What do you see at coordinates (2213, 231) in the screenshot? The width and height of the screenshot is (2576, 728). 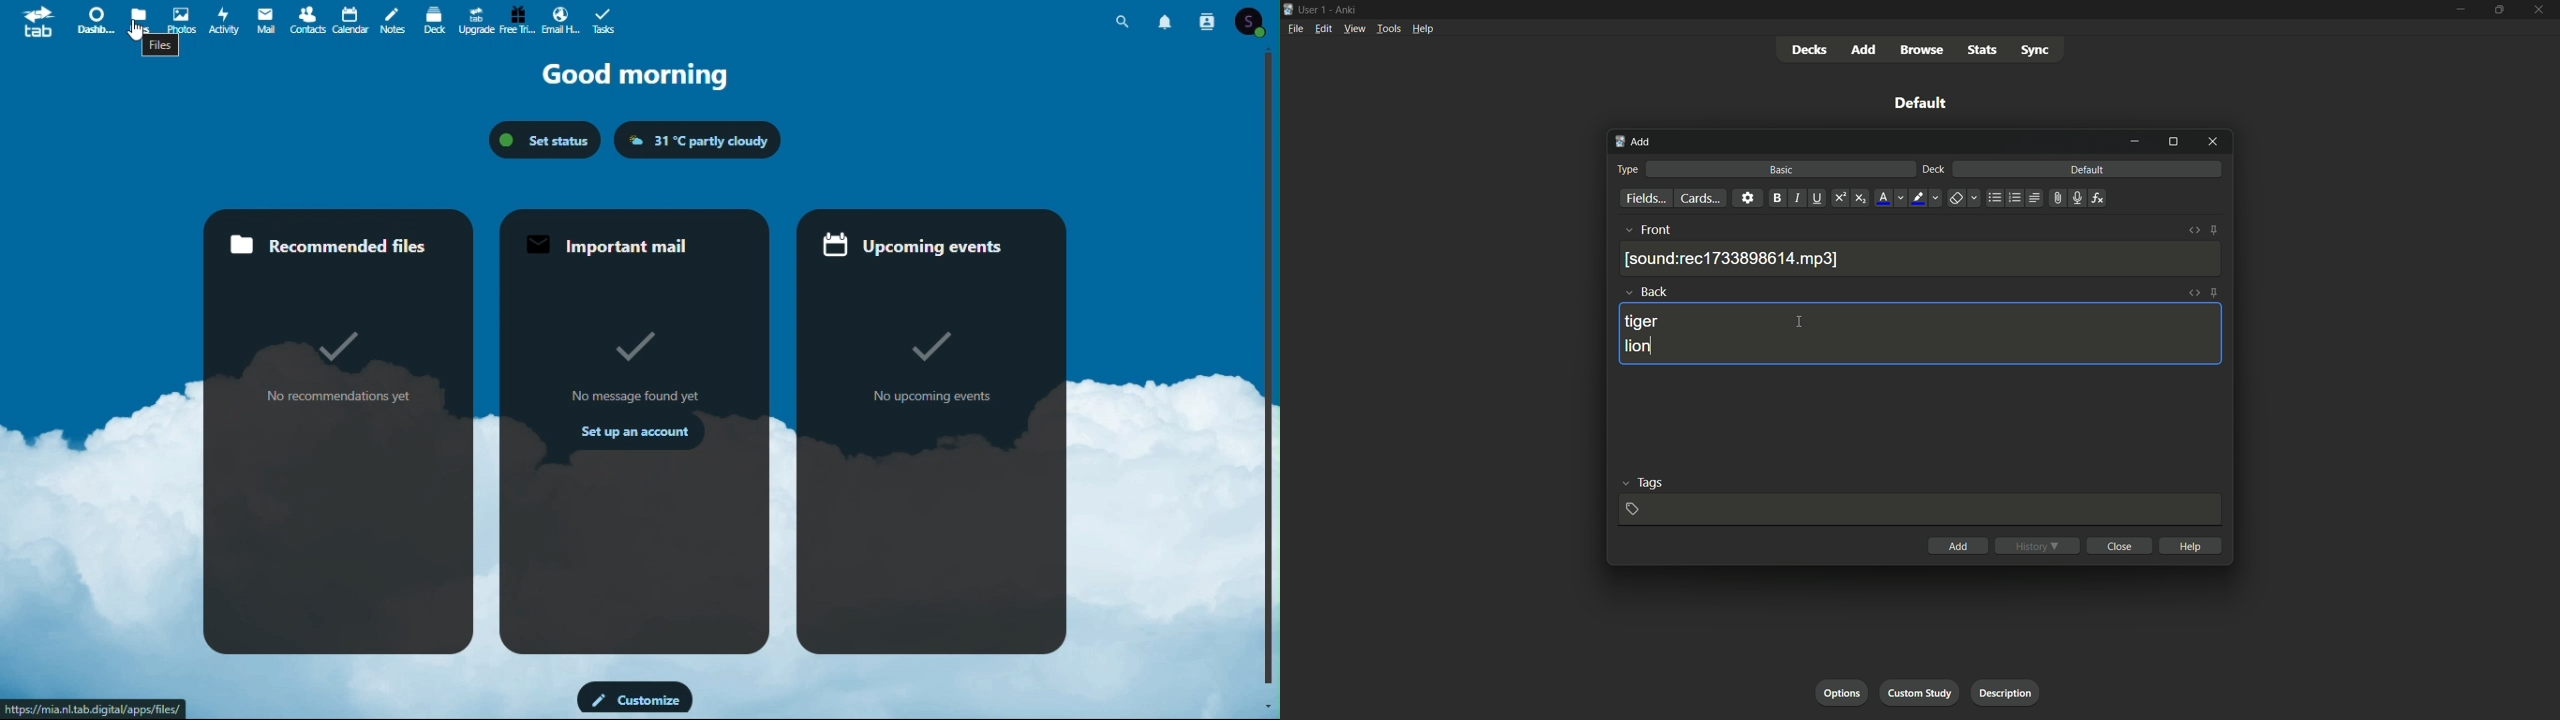 I see `toggle sticky` at bounding box center [2213, 231].